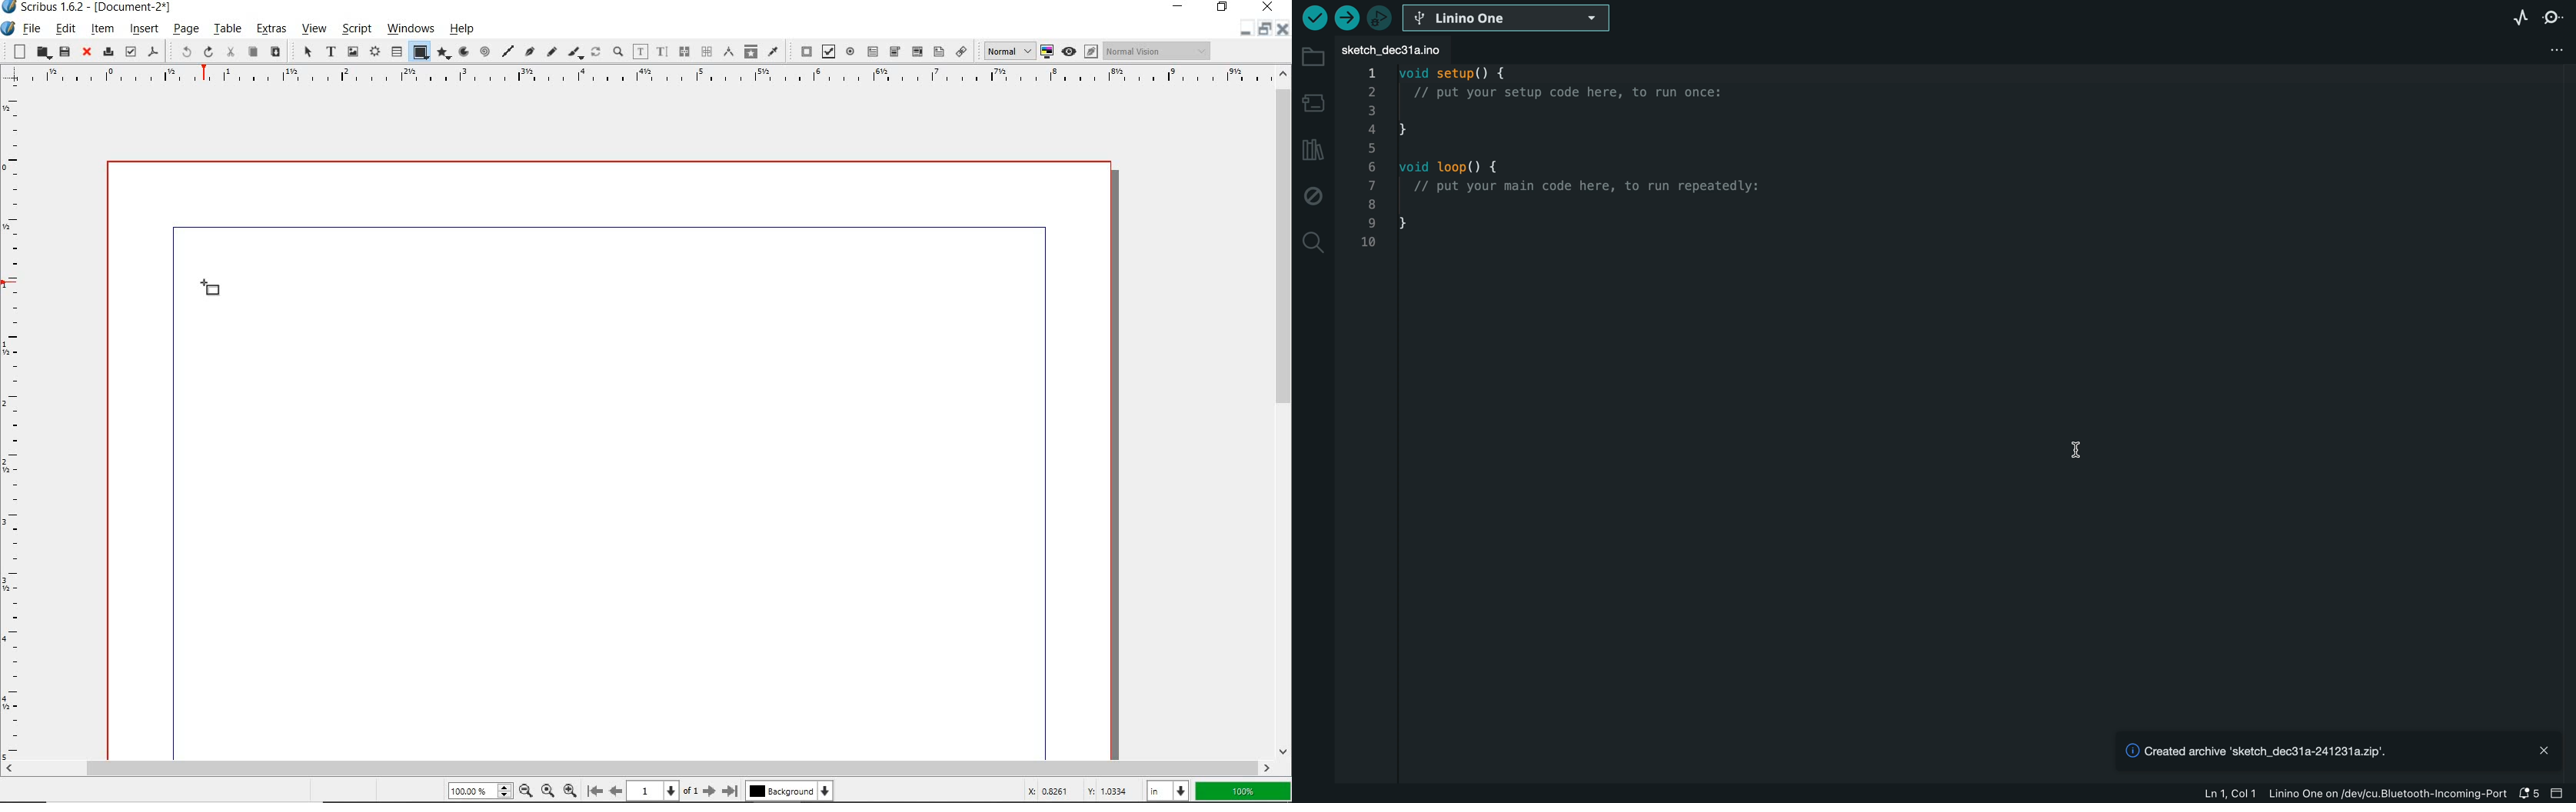 The height and width of the screenshot is (812, 2576). What do you see at coordinates (1167, 792) in the screenshot?
I see `select unit` at bounding box center [1167, 792].